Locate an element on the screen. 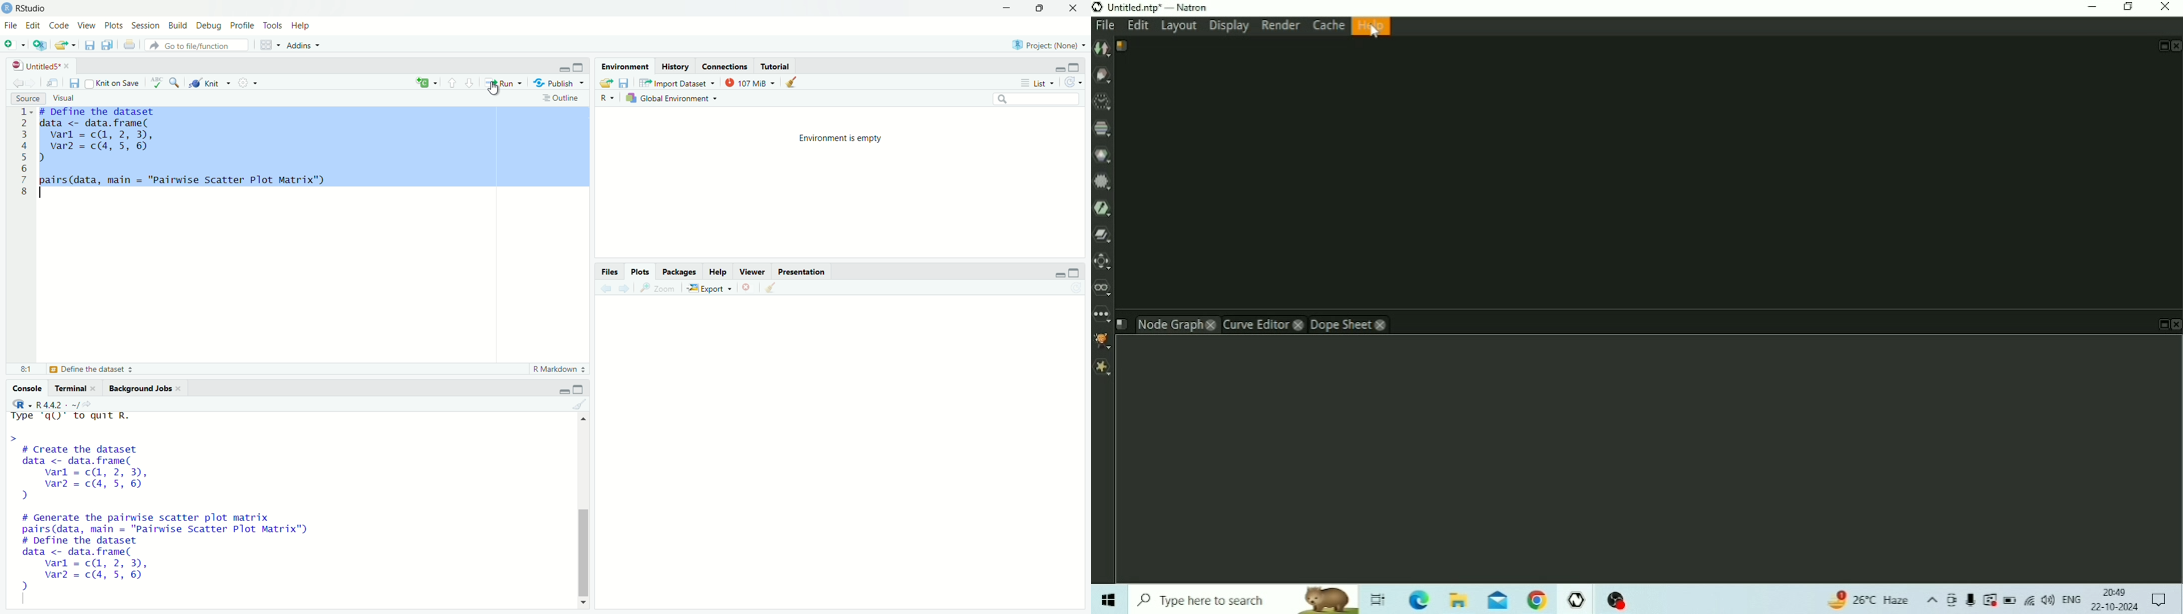 This screenshot has width=2184, height=616. Maximize/Restore is located at coordinates (1040, 7).